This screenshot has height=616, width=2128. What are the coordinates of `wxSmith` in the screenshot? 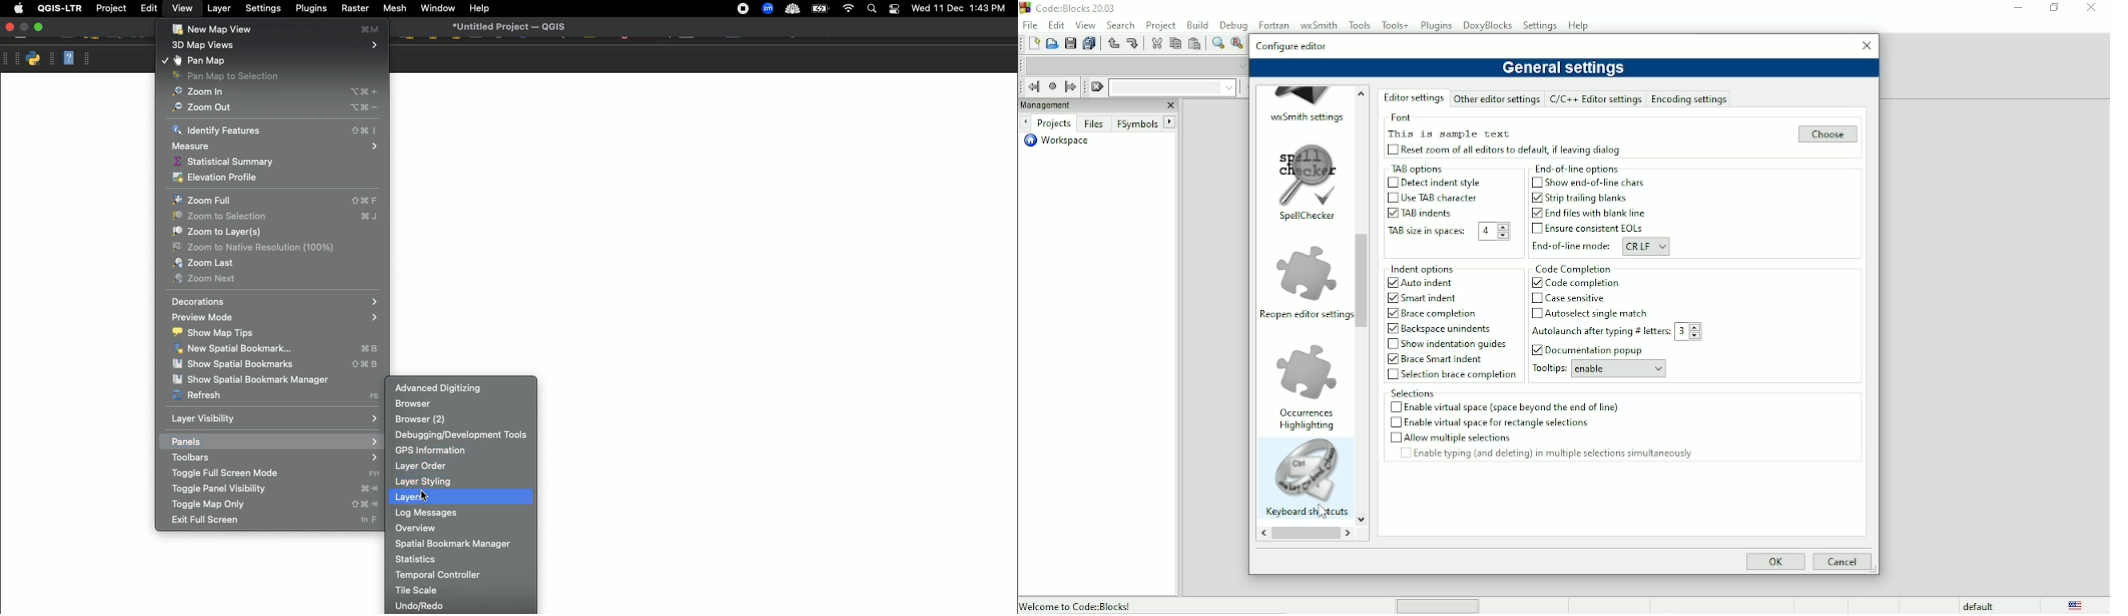 It's located at (1317, 23).